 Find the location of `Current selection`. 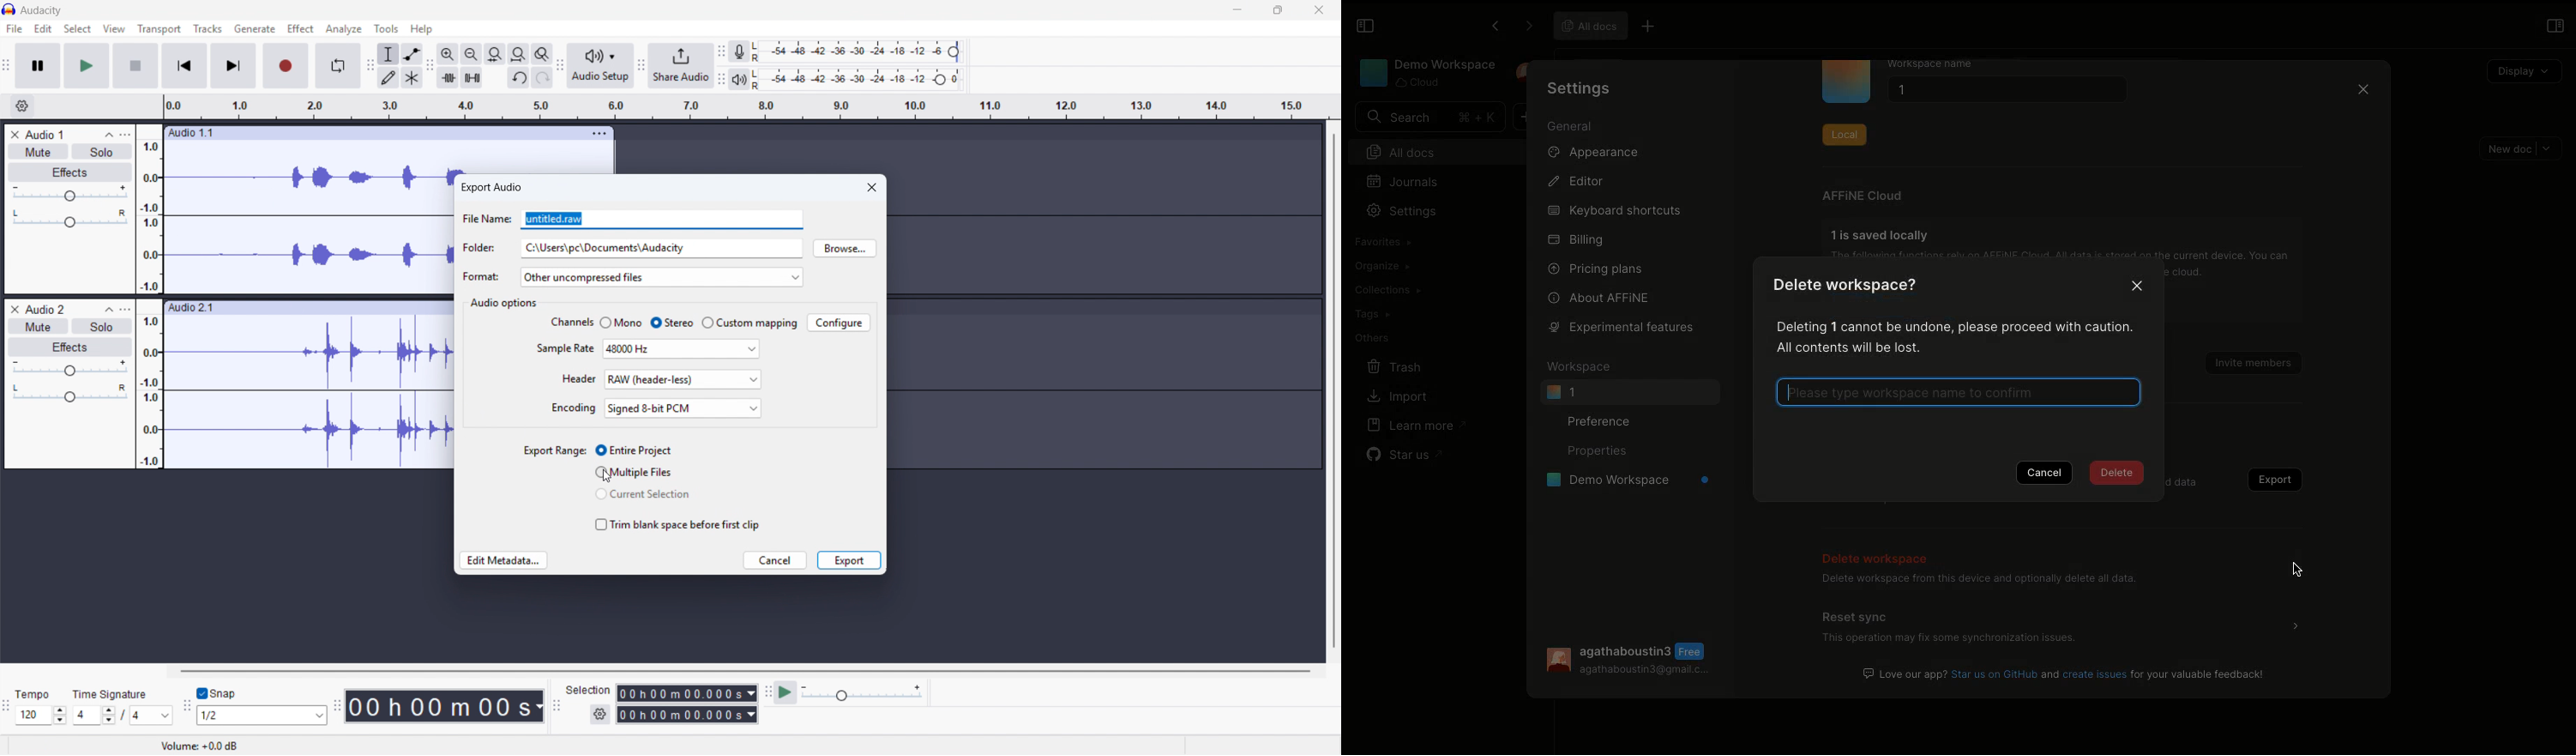

Current selection is located at coordinates (643, 494).